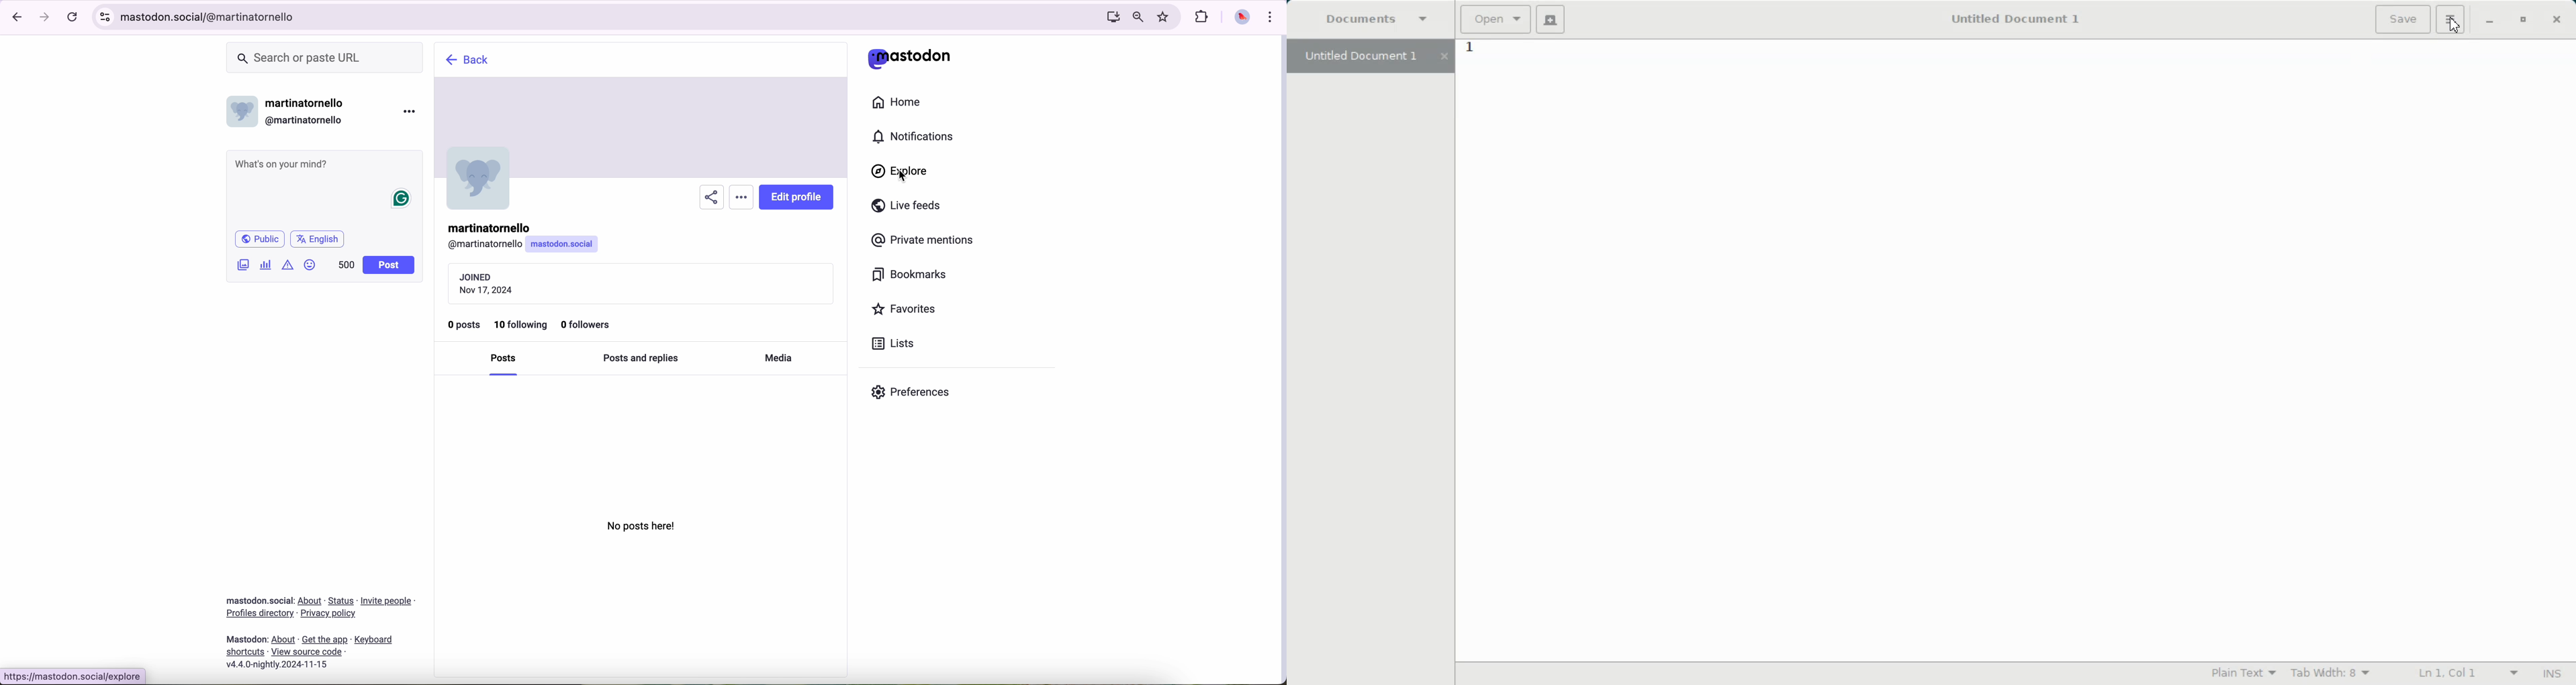 The width and height of the screenshot is (2576, 700). Describe the element at coordinates (1165, 16) in the screenshot. I see `favorites` at that location.